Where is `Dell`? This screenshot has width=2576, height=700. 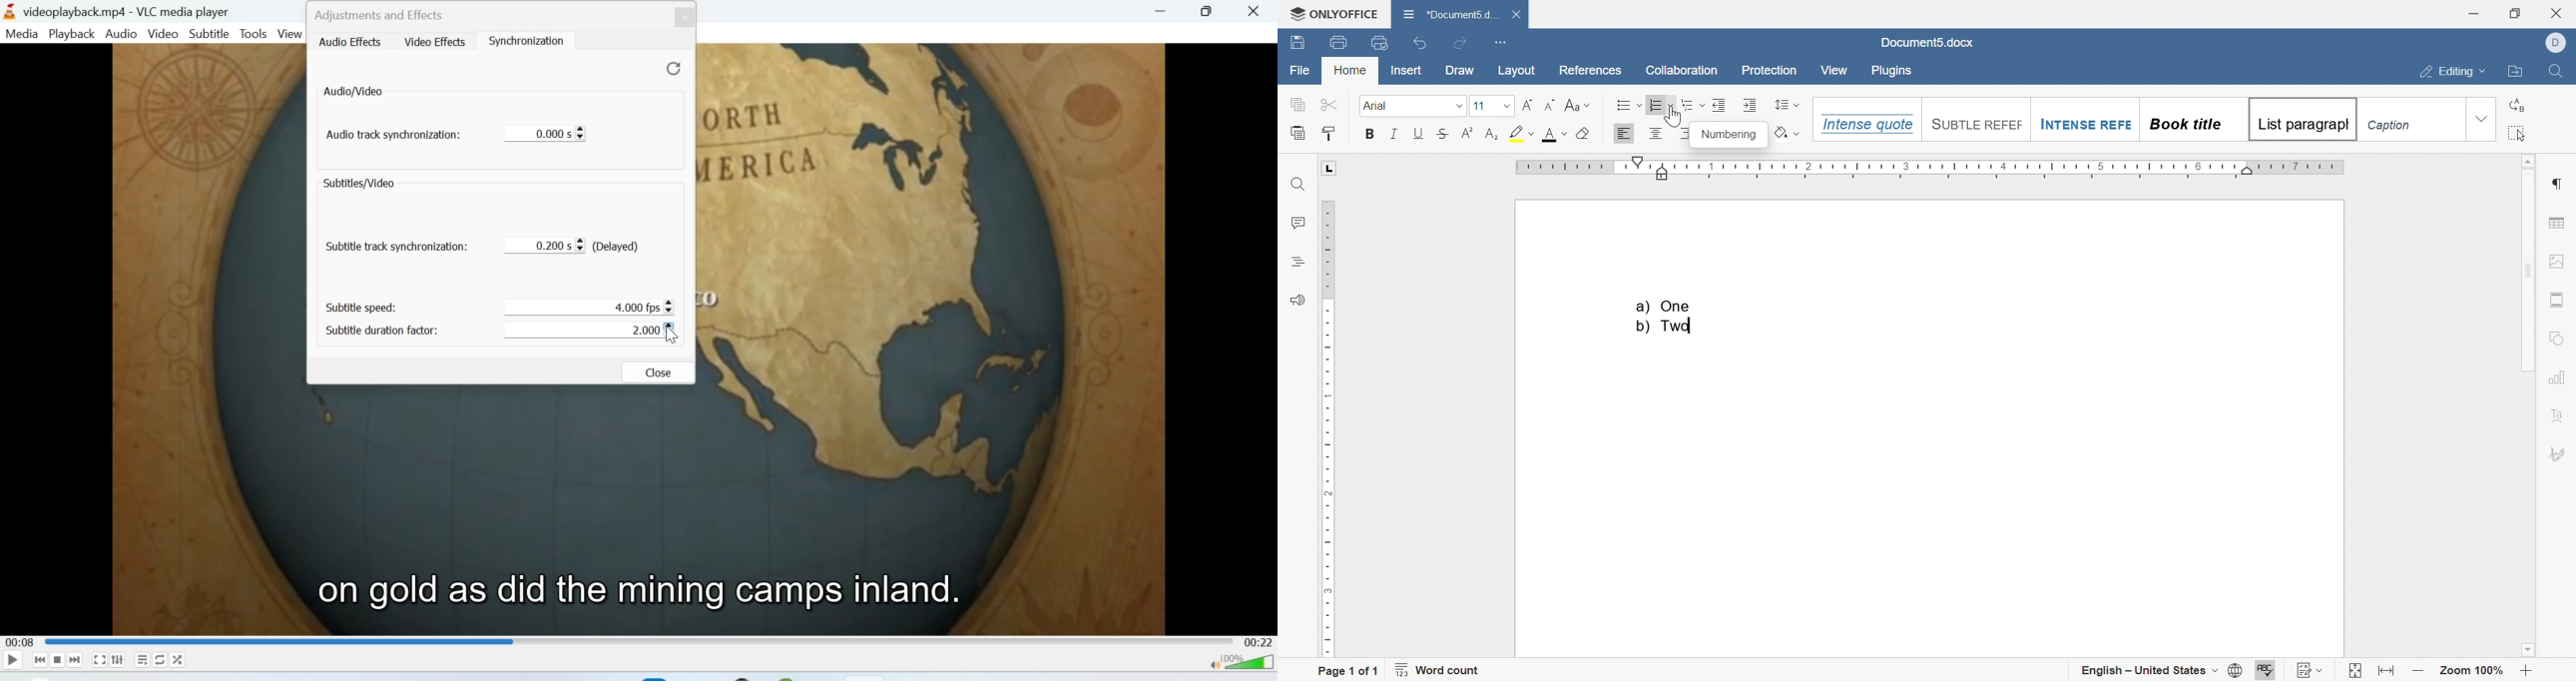 Dell is located at coordinates (2556, 43).